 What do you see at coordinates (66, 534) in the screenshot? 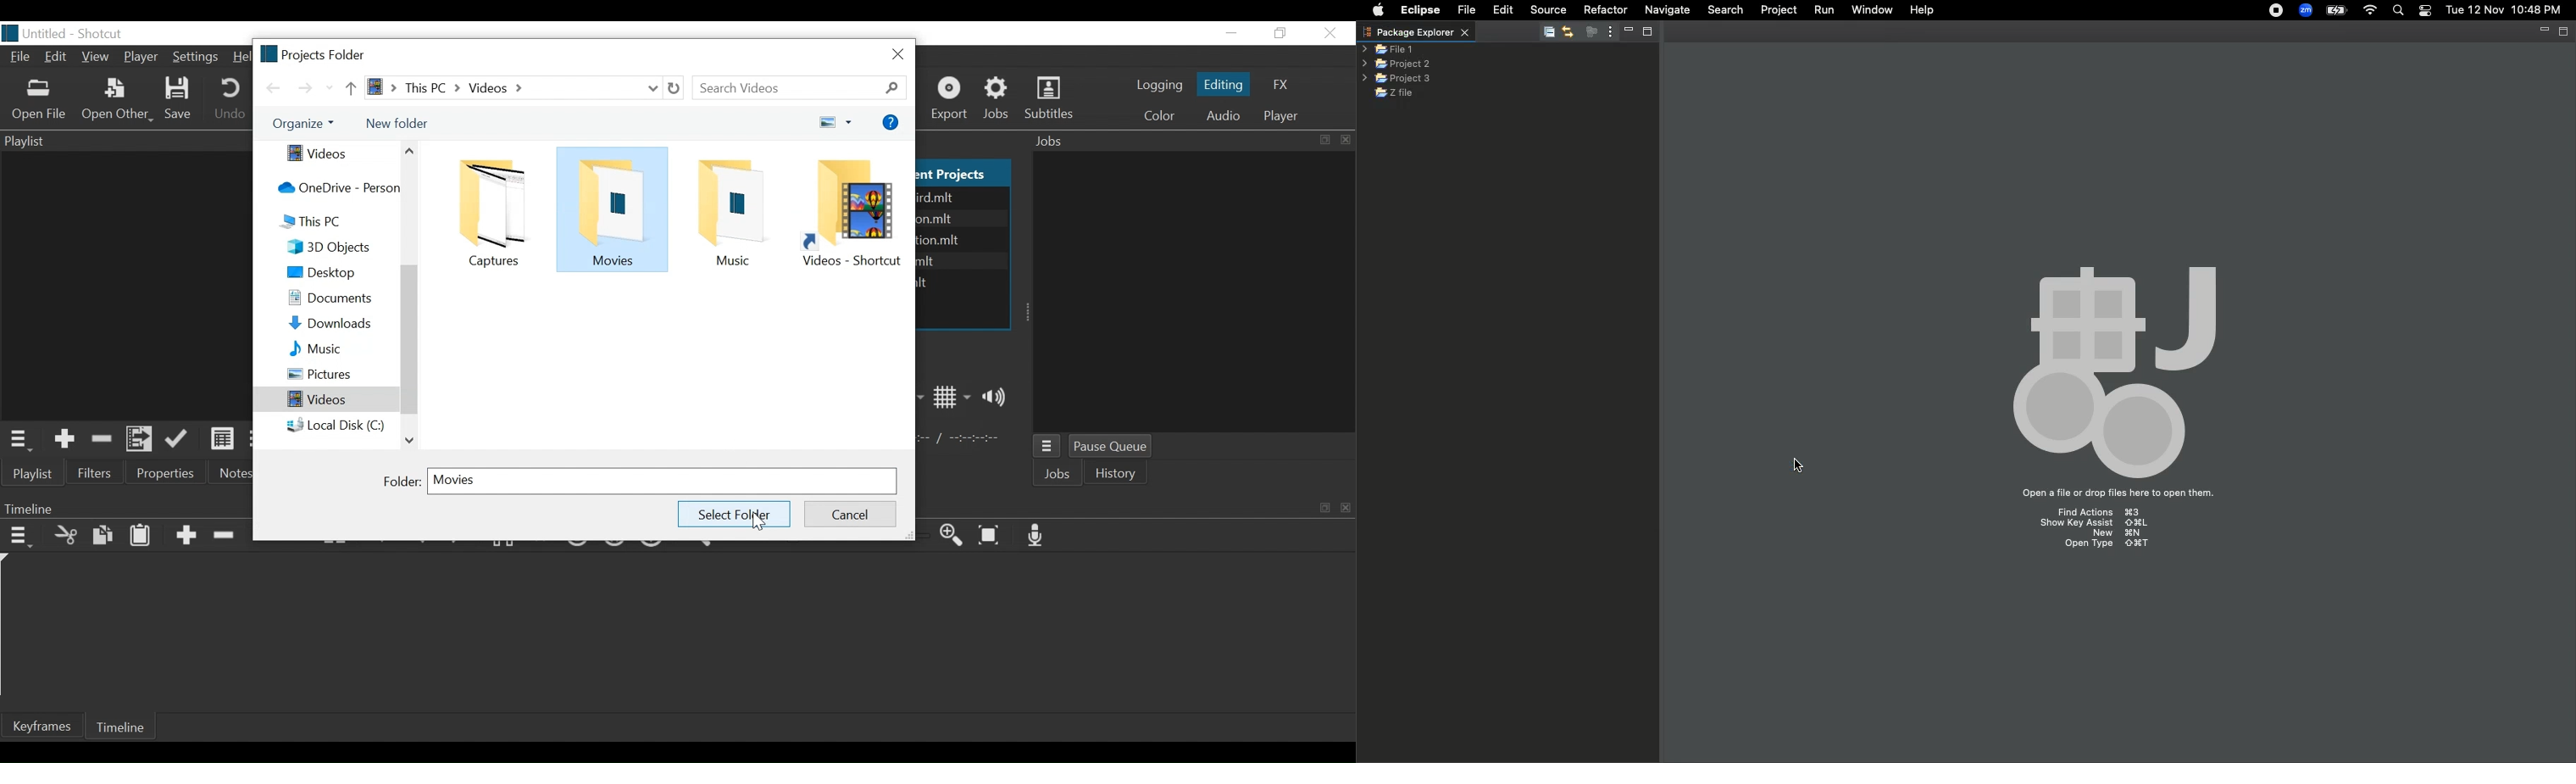
I see `Cut` at bounding box center [66, 534].